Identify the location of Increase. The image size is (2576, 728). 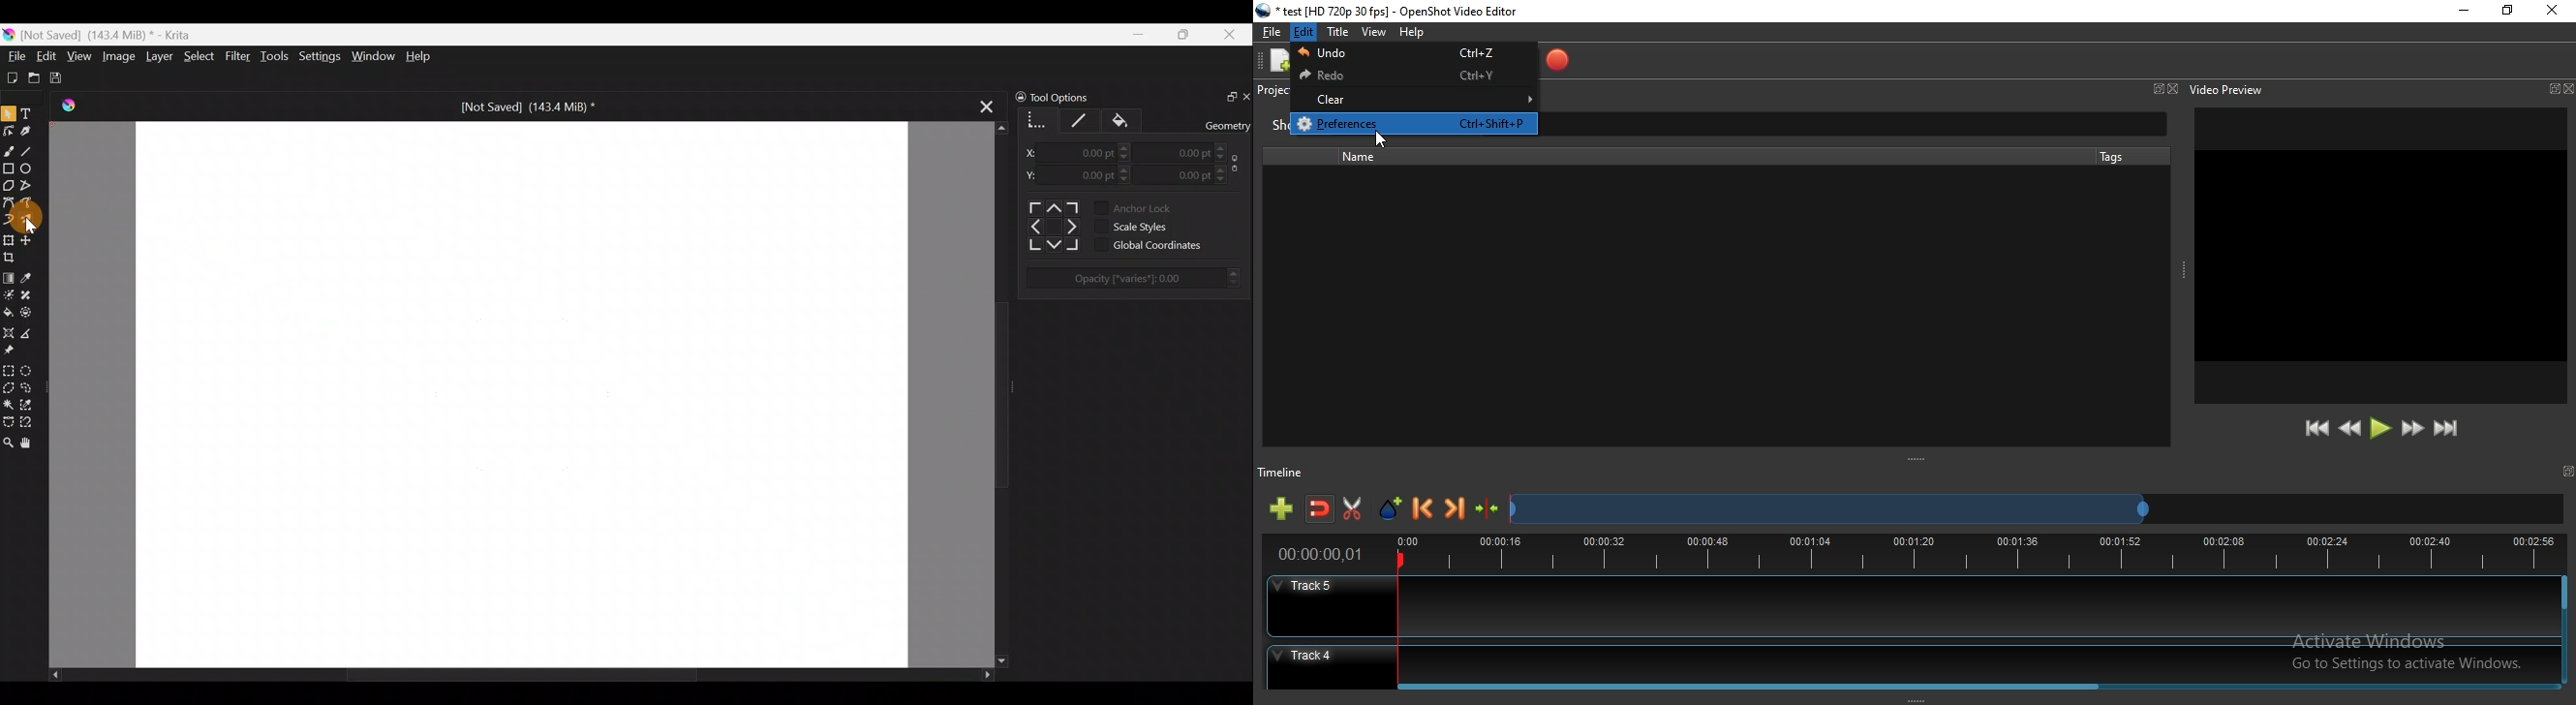
(1129, 169).